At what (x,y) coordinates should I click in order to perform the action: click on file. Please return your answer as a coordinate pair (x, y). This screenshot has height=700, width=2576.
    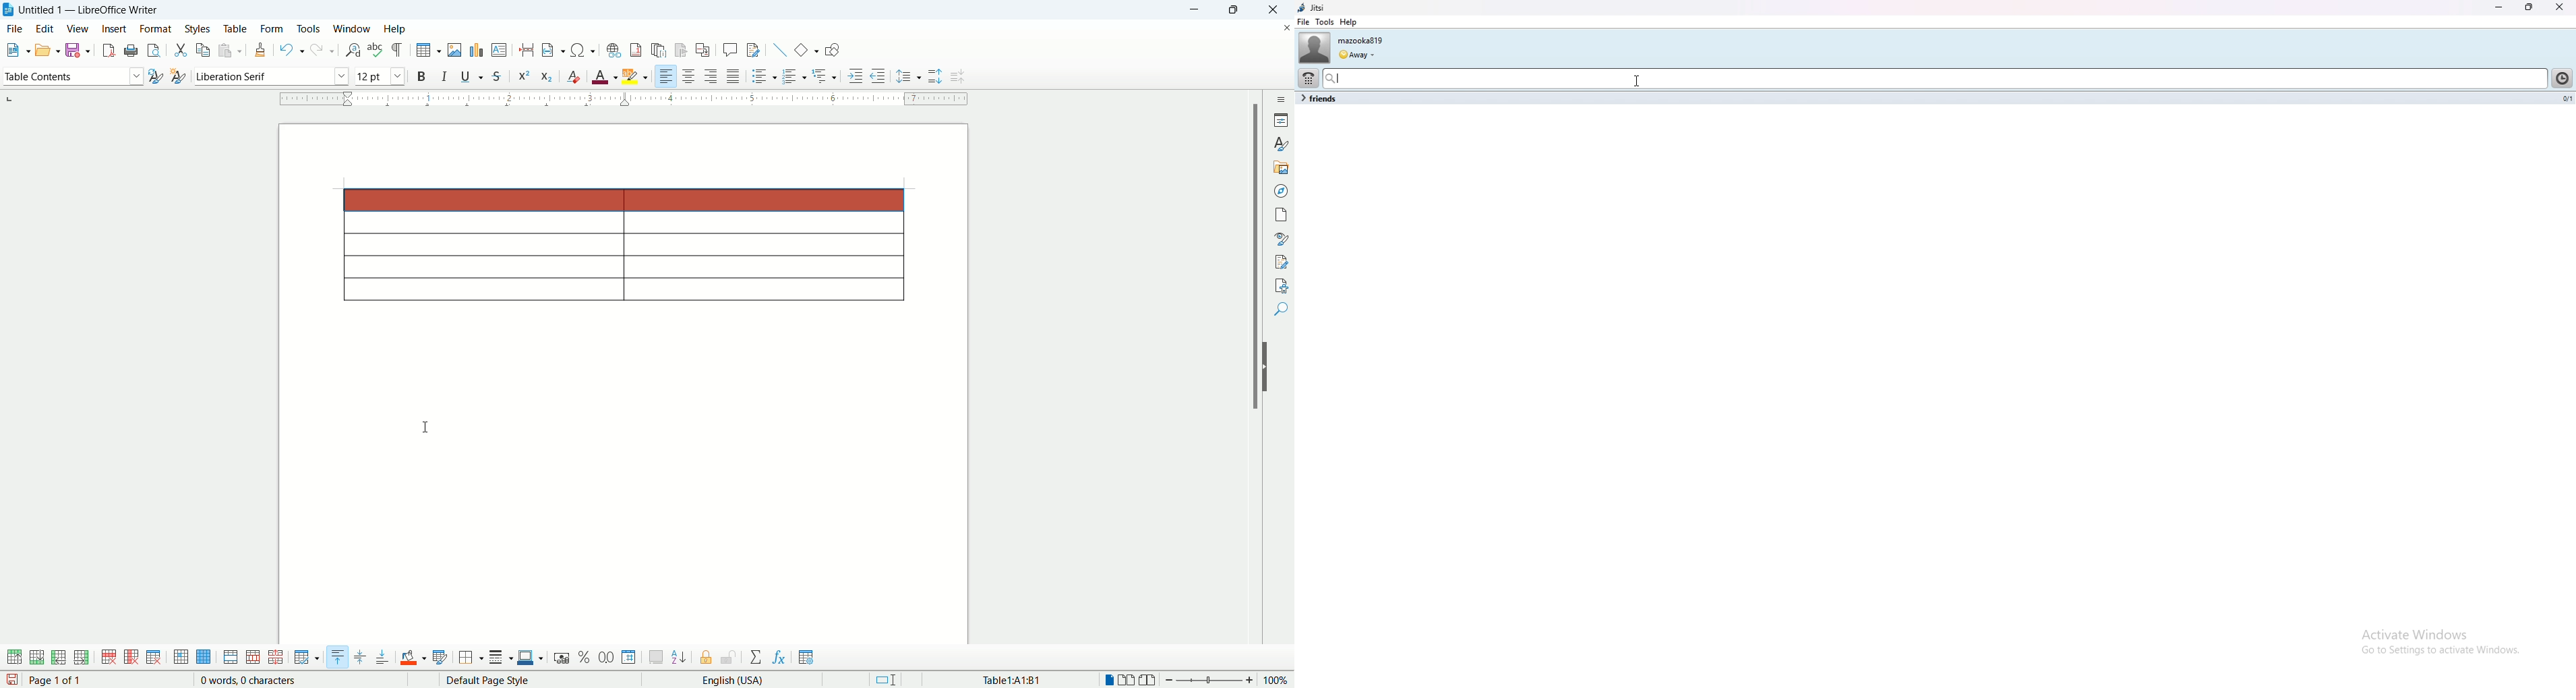
    Looking at the image, I should click on (15, 29).